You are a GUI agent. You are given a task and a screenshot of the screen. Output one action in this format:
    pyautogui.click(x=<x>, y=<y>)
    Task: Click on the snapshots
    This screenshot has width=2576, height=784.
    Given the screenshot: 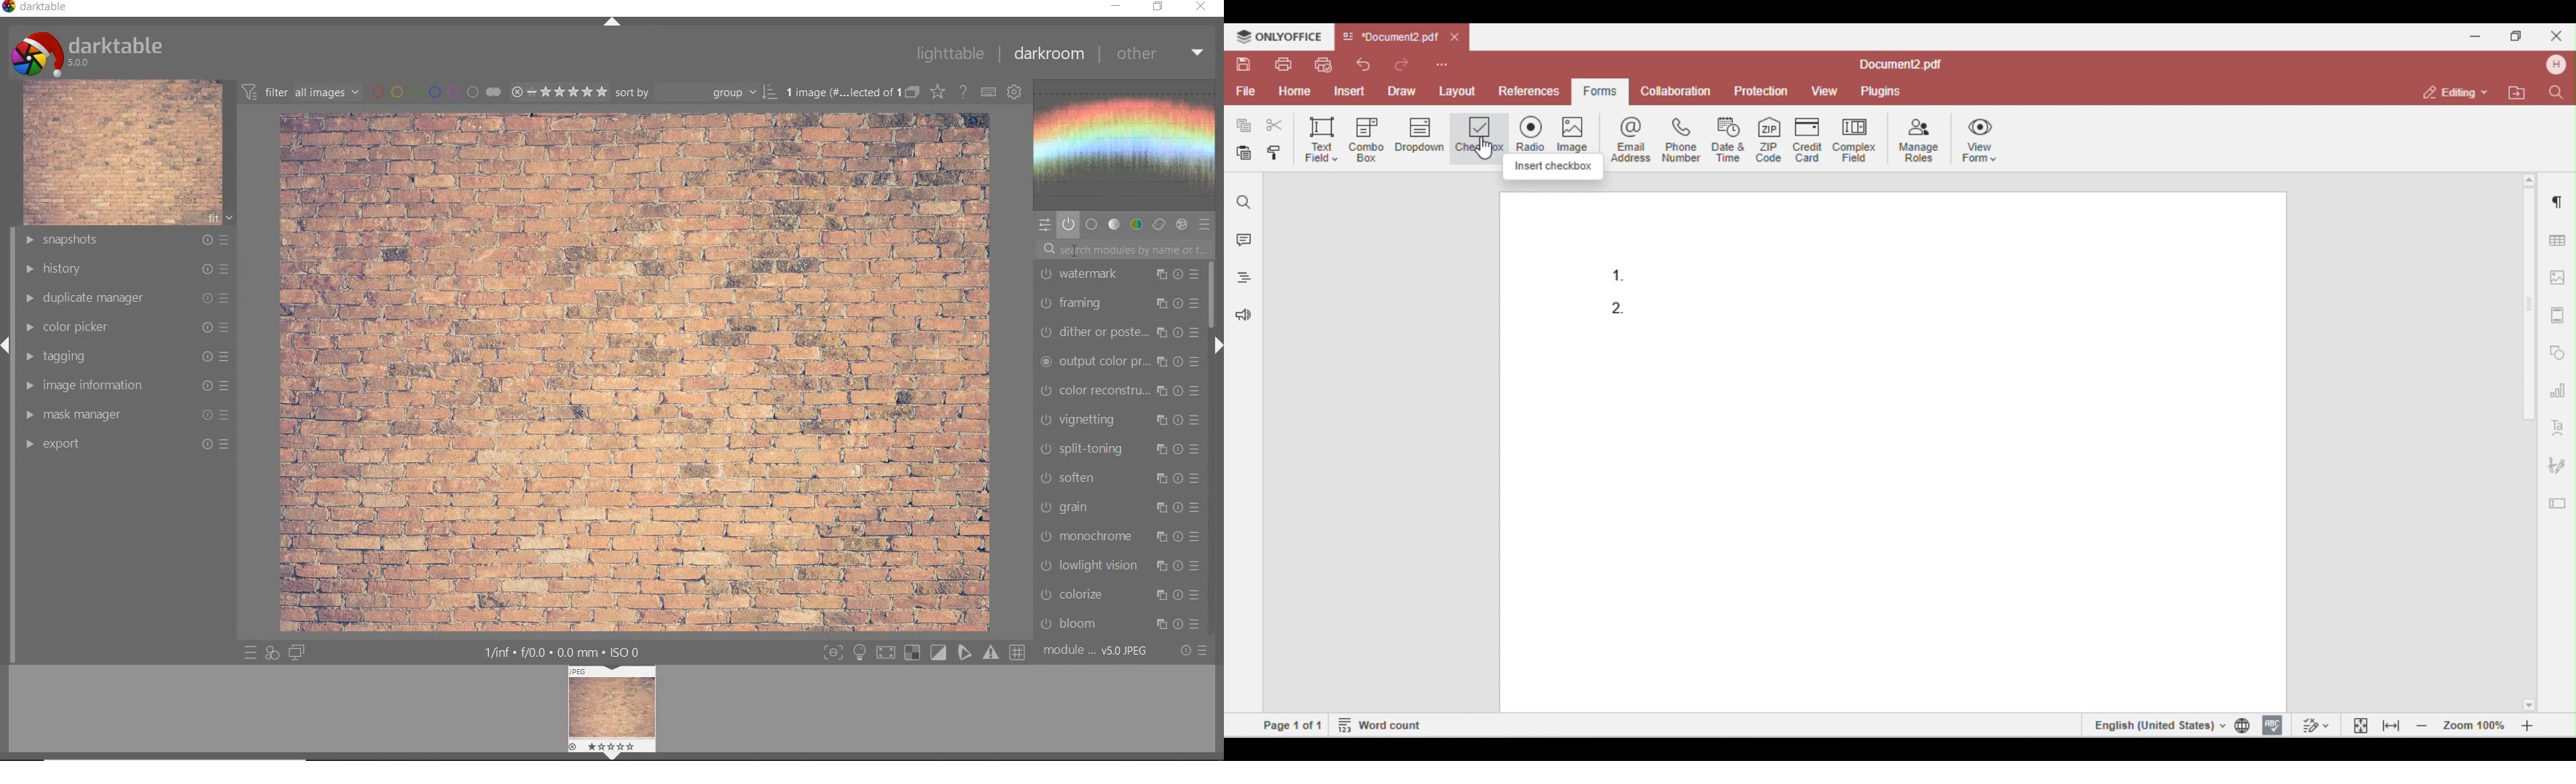 What is the action you would take?
    pyautogui.click(x=127, y=241)
    